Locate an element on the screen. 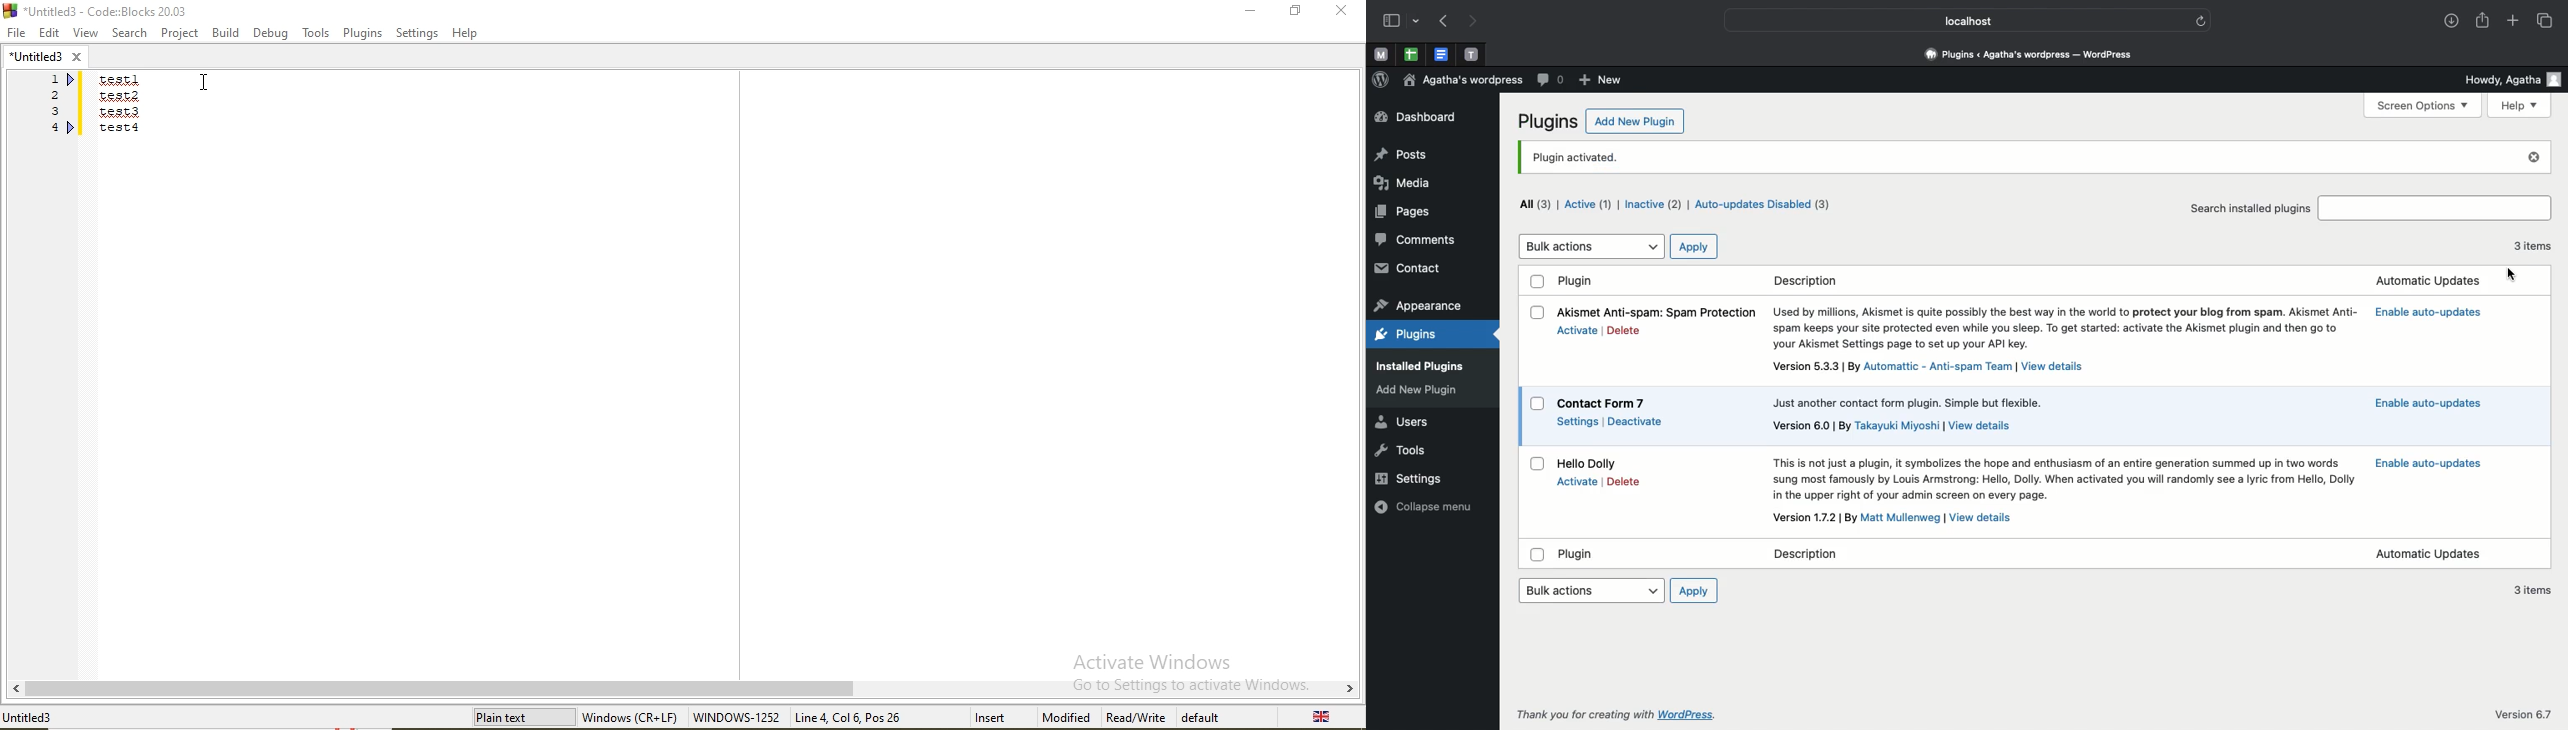 This screenshot has width=2576, height=756. collapse menu is located at coordinates (1422, 507).